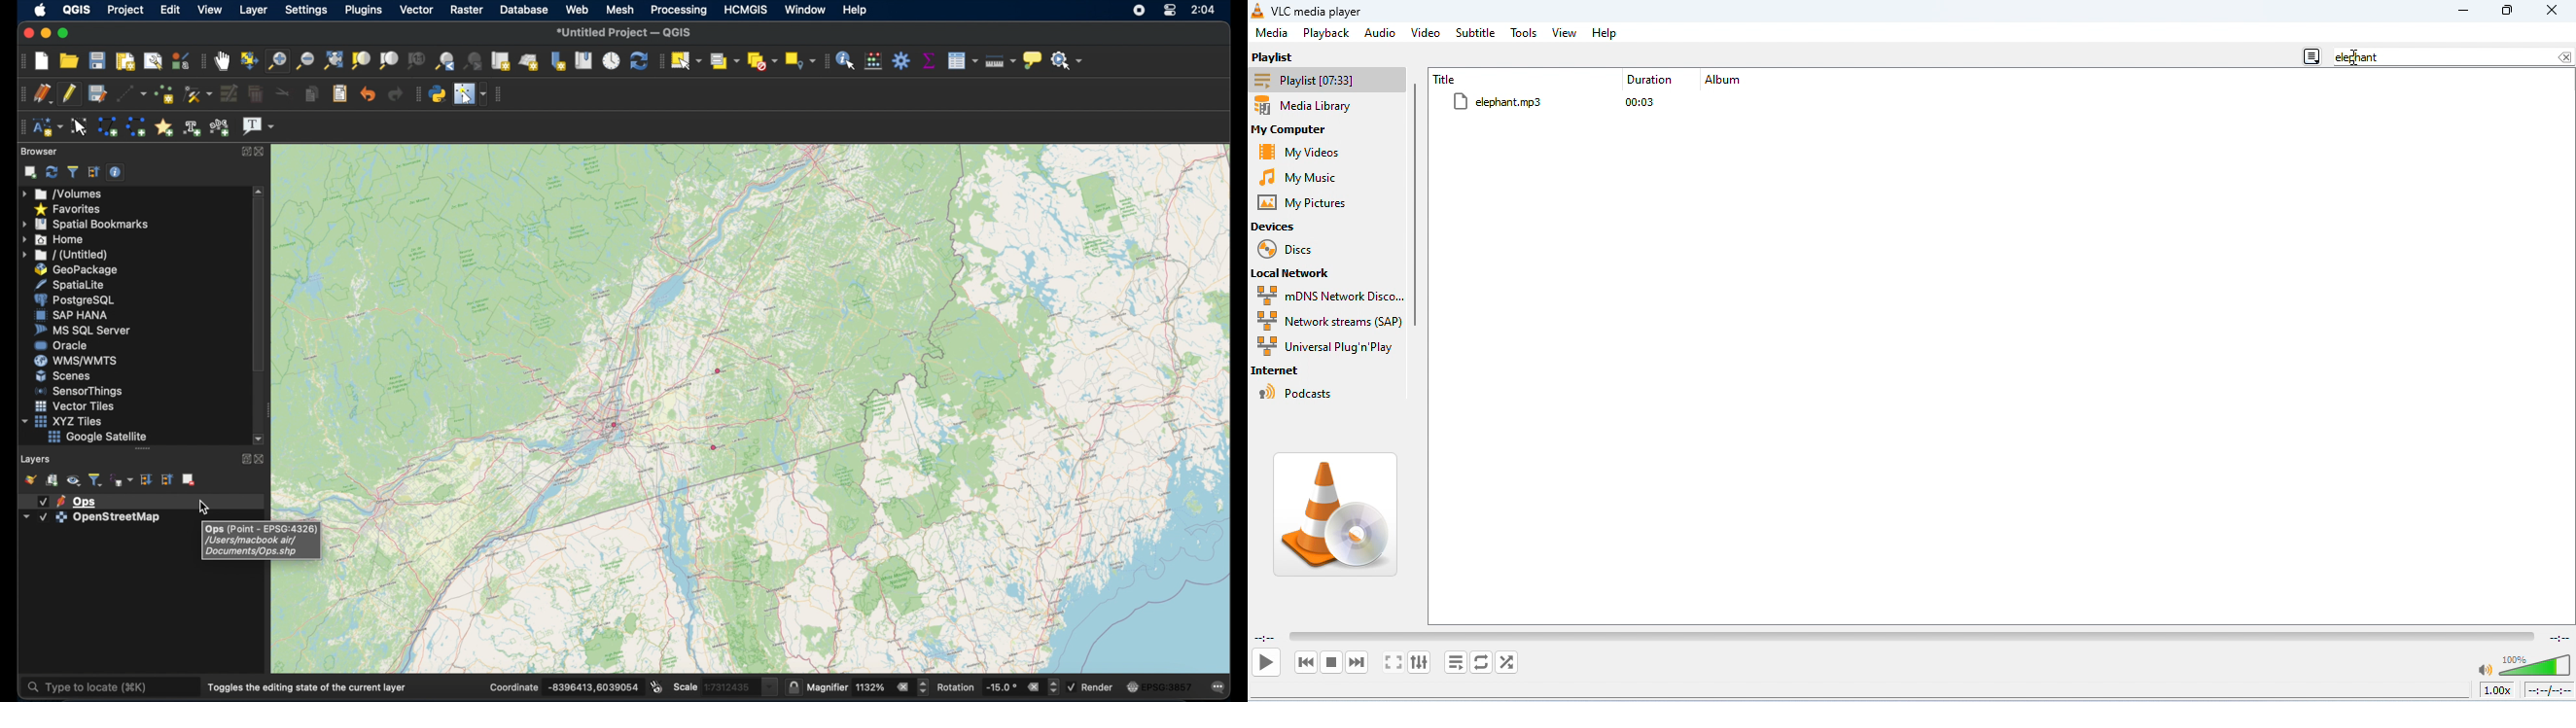 This screenshot has height=728, width=2576. What do you see at coordinates (97, 437) in the screenshot?
I see `google satellite` at bounding box center [97, 437].